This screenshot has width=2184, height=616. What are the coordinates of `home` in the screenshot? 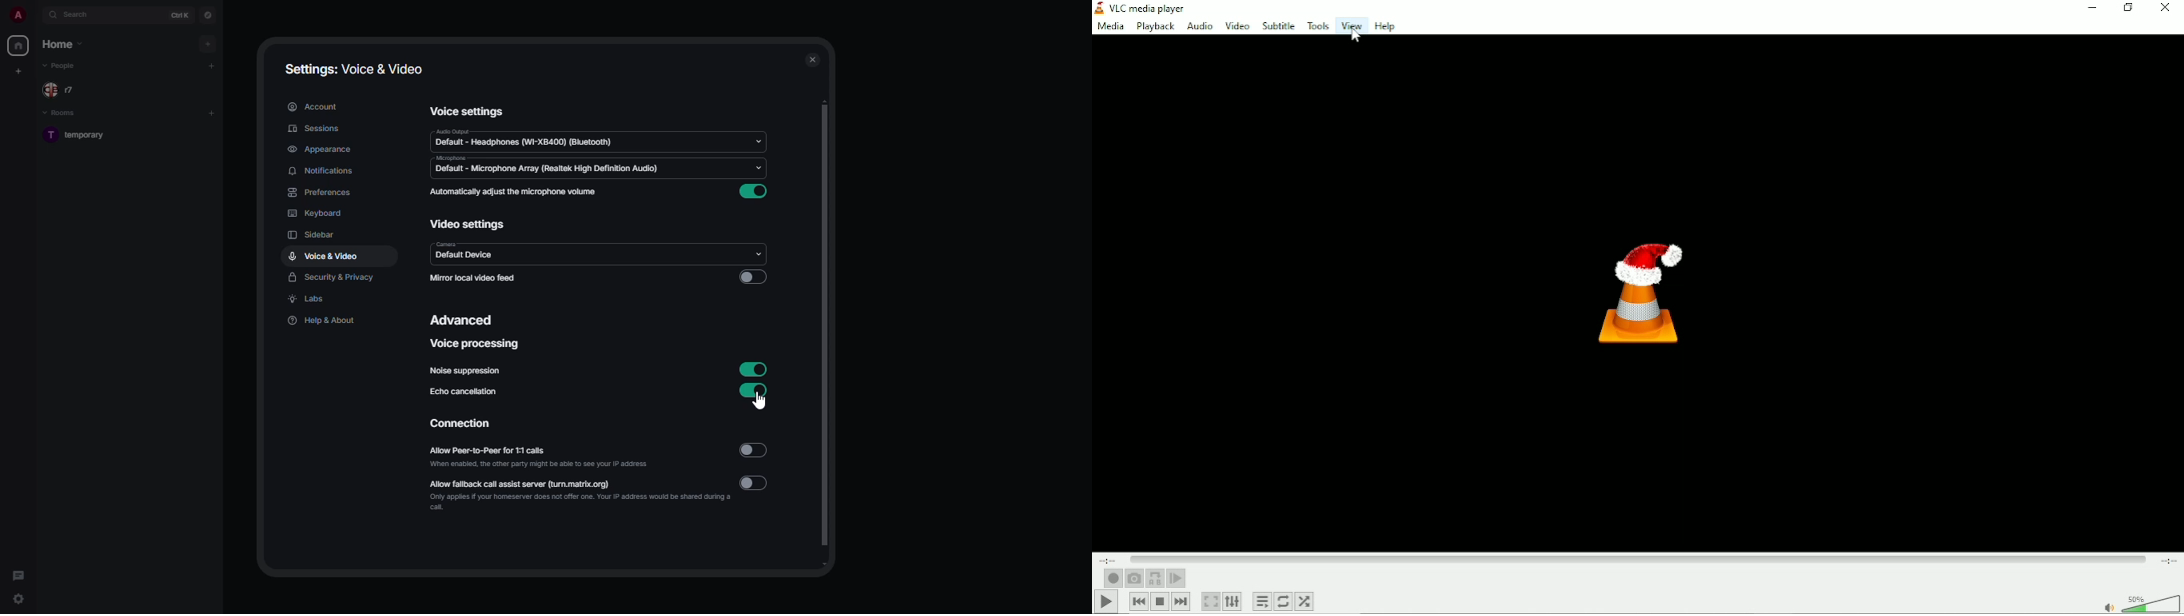 It's located at (18, 46).